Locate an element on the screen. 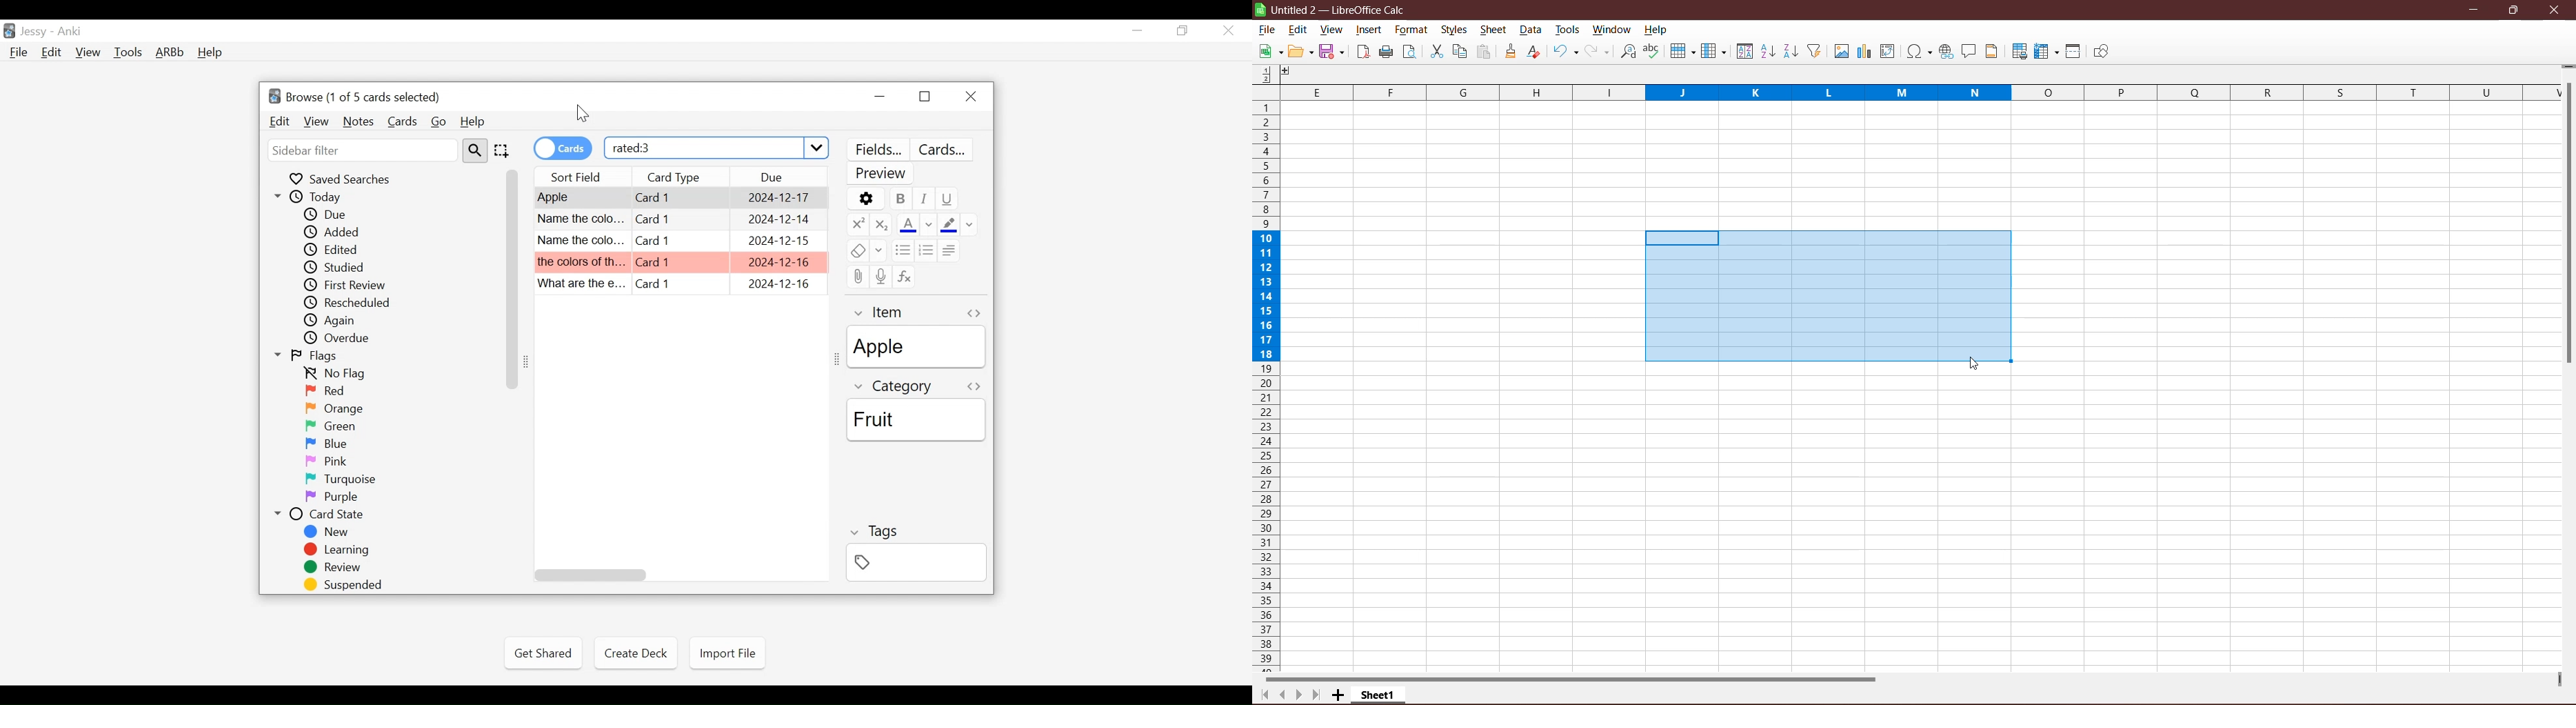 This screenshot has height=728, width=2576. Date is located at coordinates (778, 242).